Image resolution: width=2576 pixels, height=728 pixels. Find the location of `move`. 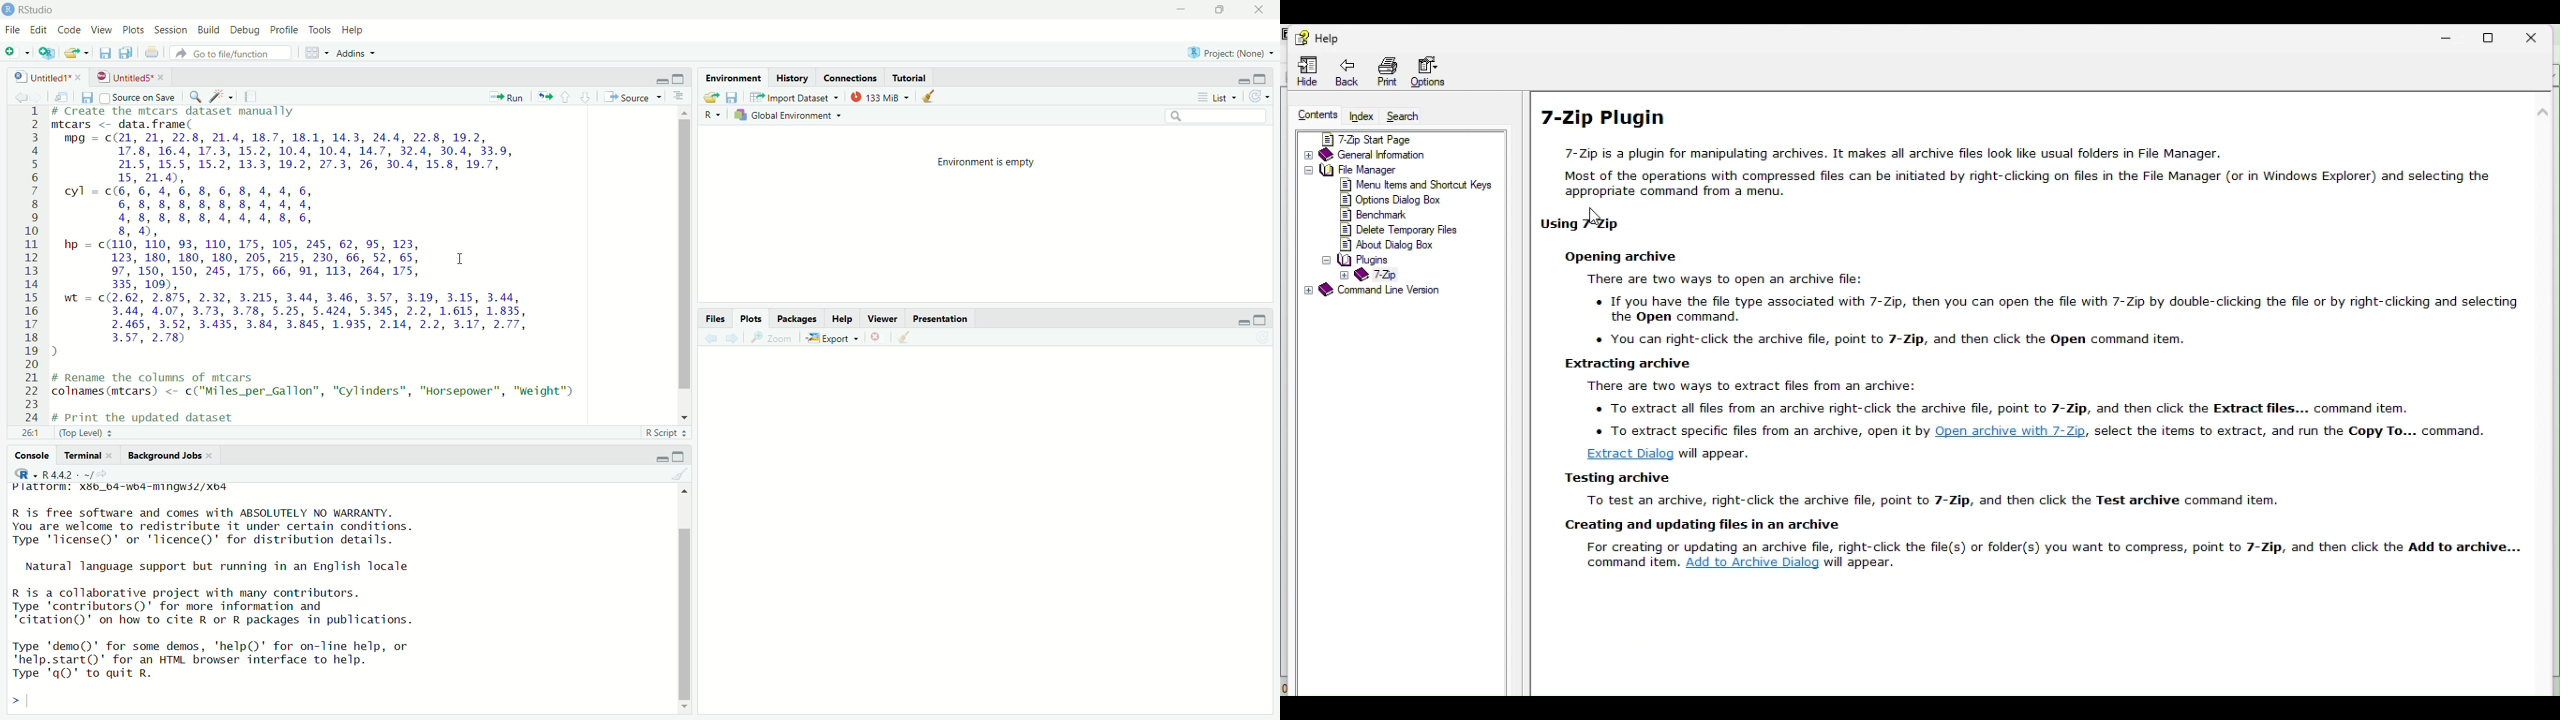

move is located at coordinates (61, 96).